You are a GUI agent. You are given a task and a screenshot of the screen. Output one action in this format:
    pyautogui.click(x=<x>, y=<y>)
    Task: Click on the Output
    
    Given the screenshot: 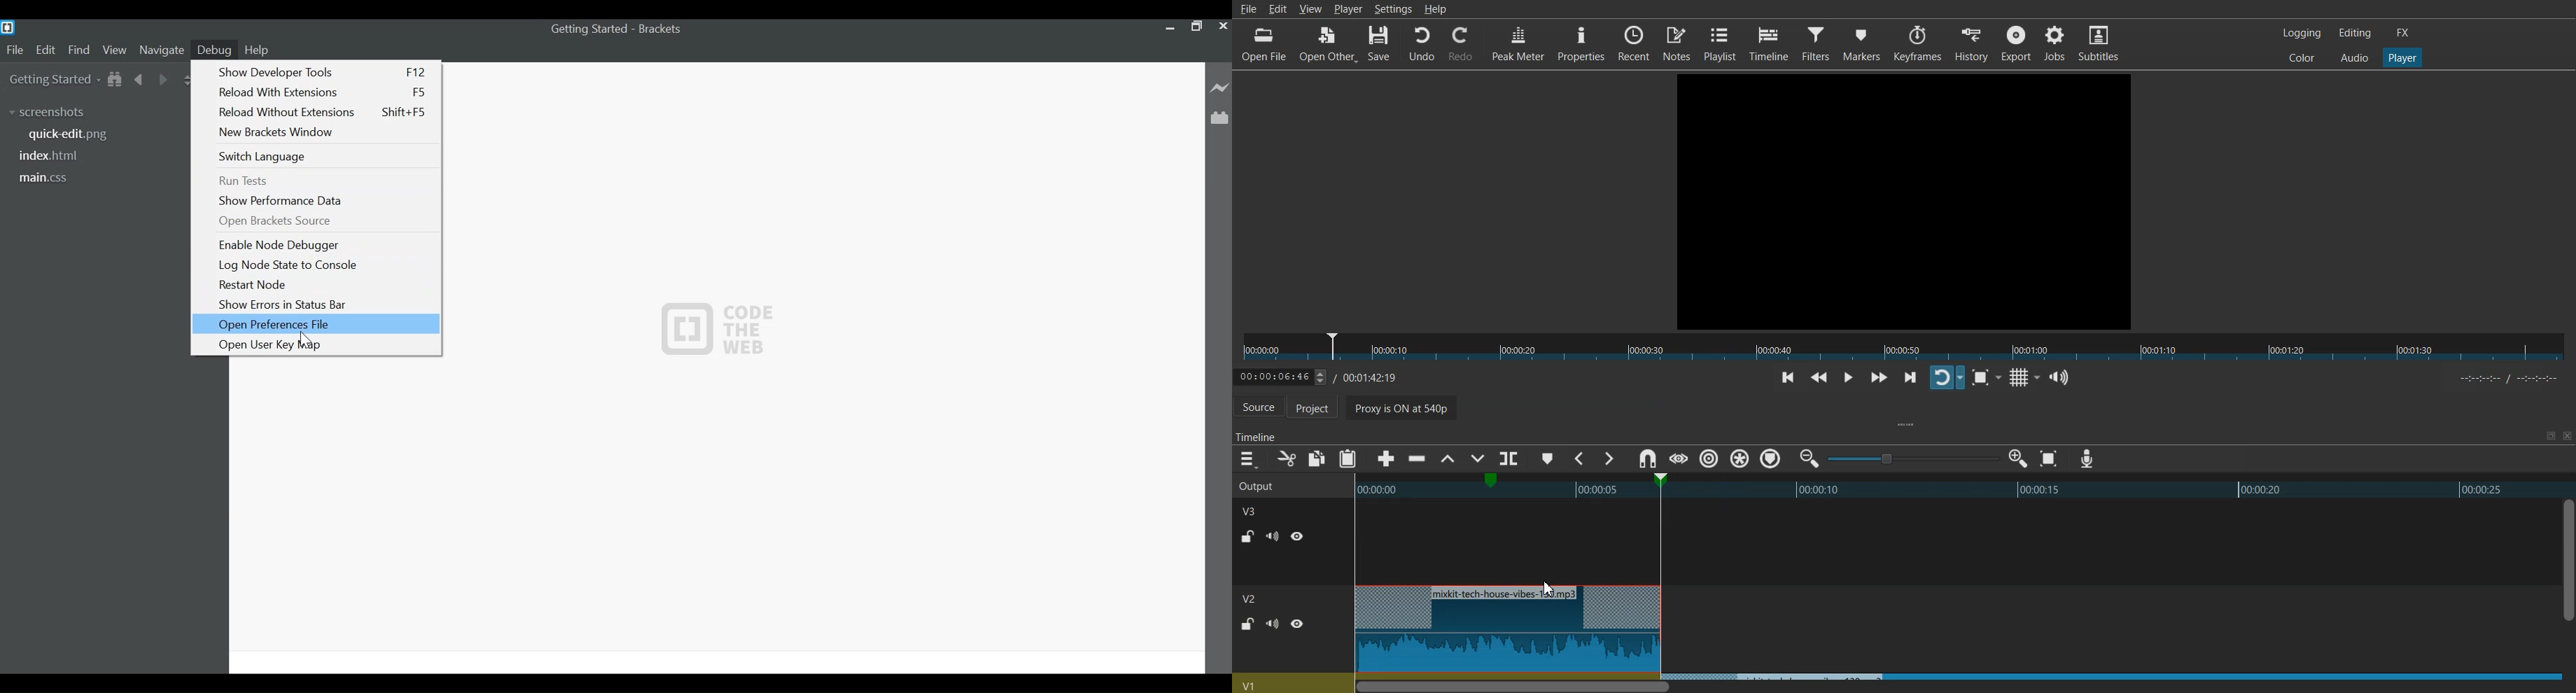 What is the action you would take?
    pyautogui.click(x=1275, y=484)
    